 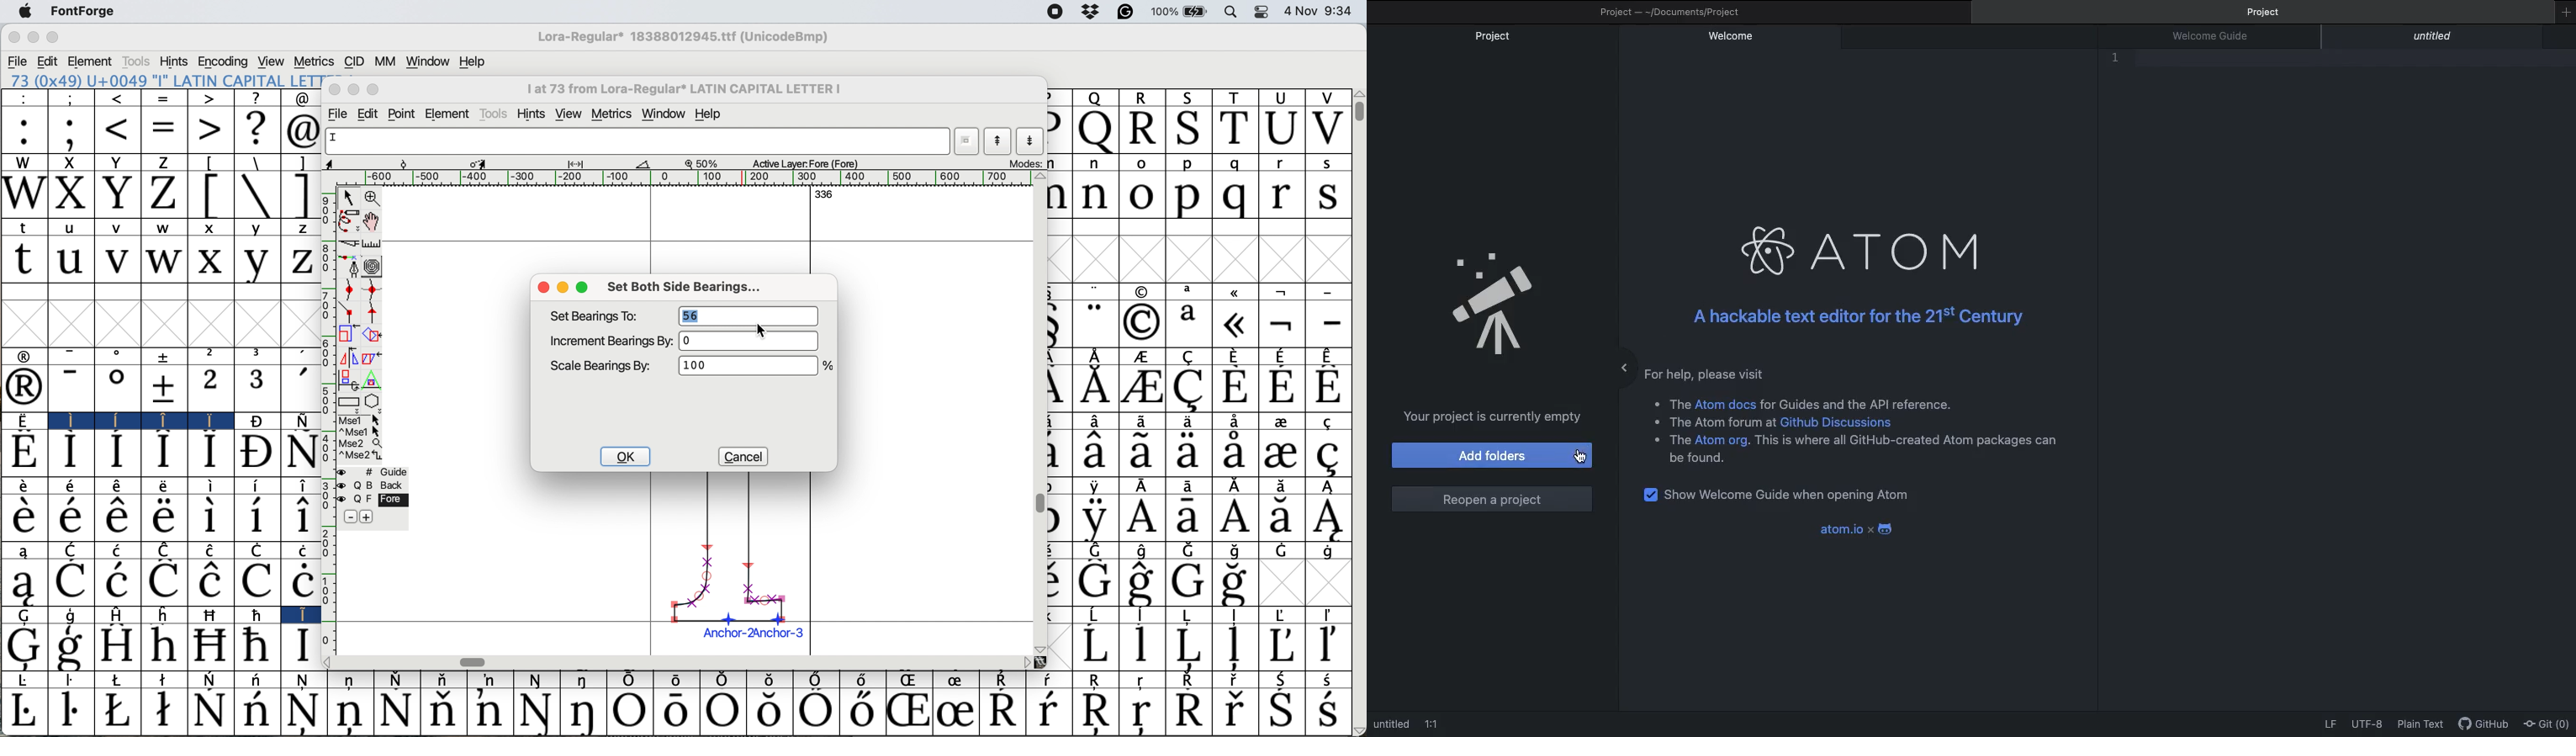 I want to click on Symbol, so click(x=210, y=582).